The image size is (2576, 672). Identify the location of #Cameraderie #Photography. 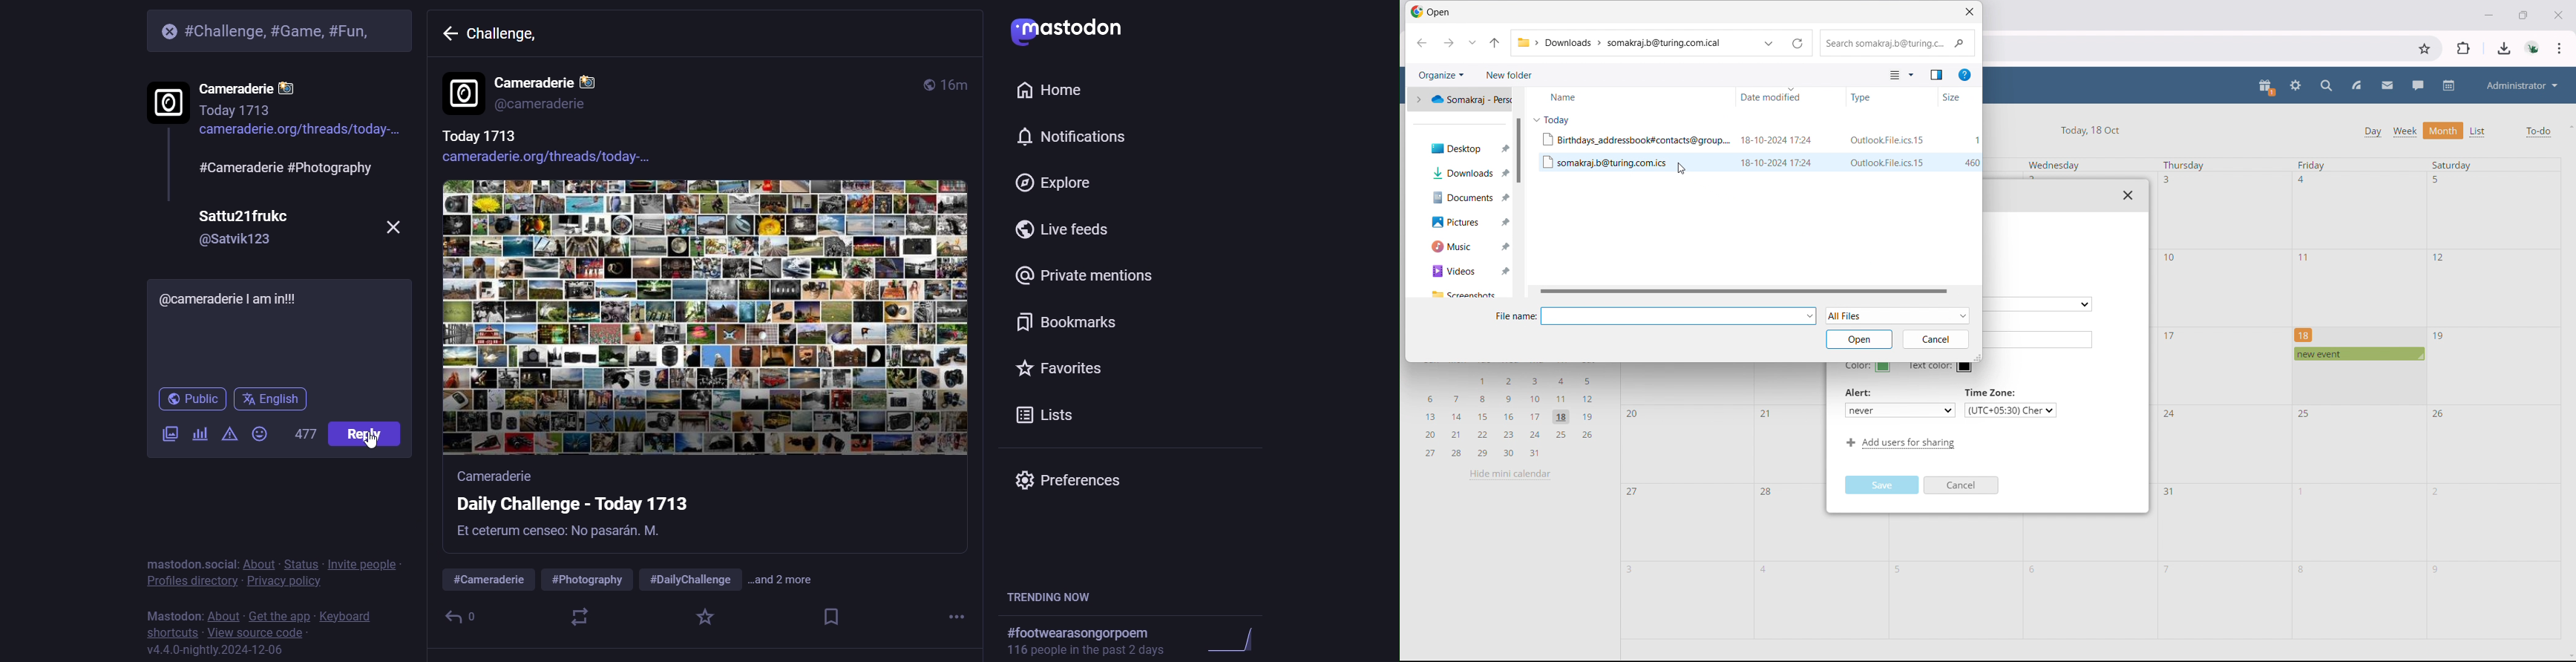
(291, 168).